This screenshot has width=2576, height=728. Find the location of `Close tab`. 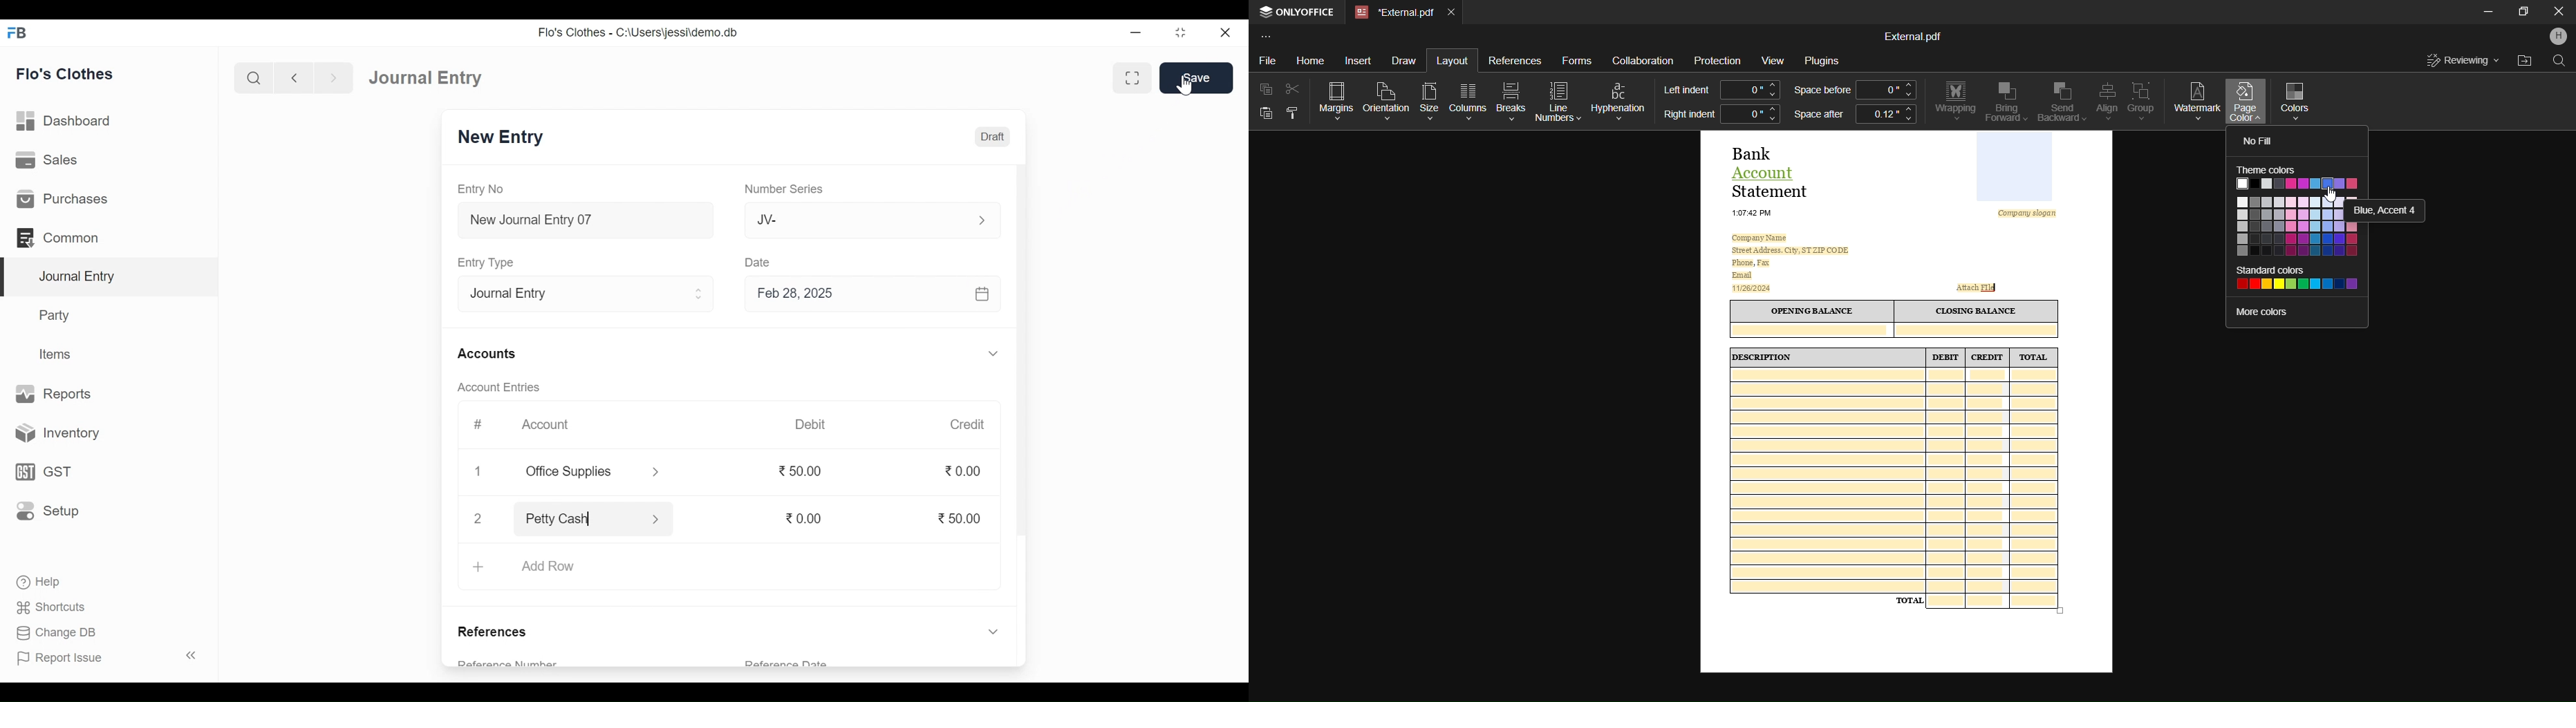

Close tab is located at coordinates (1453, 14).